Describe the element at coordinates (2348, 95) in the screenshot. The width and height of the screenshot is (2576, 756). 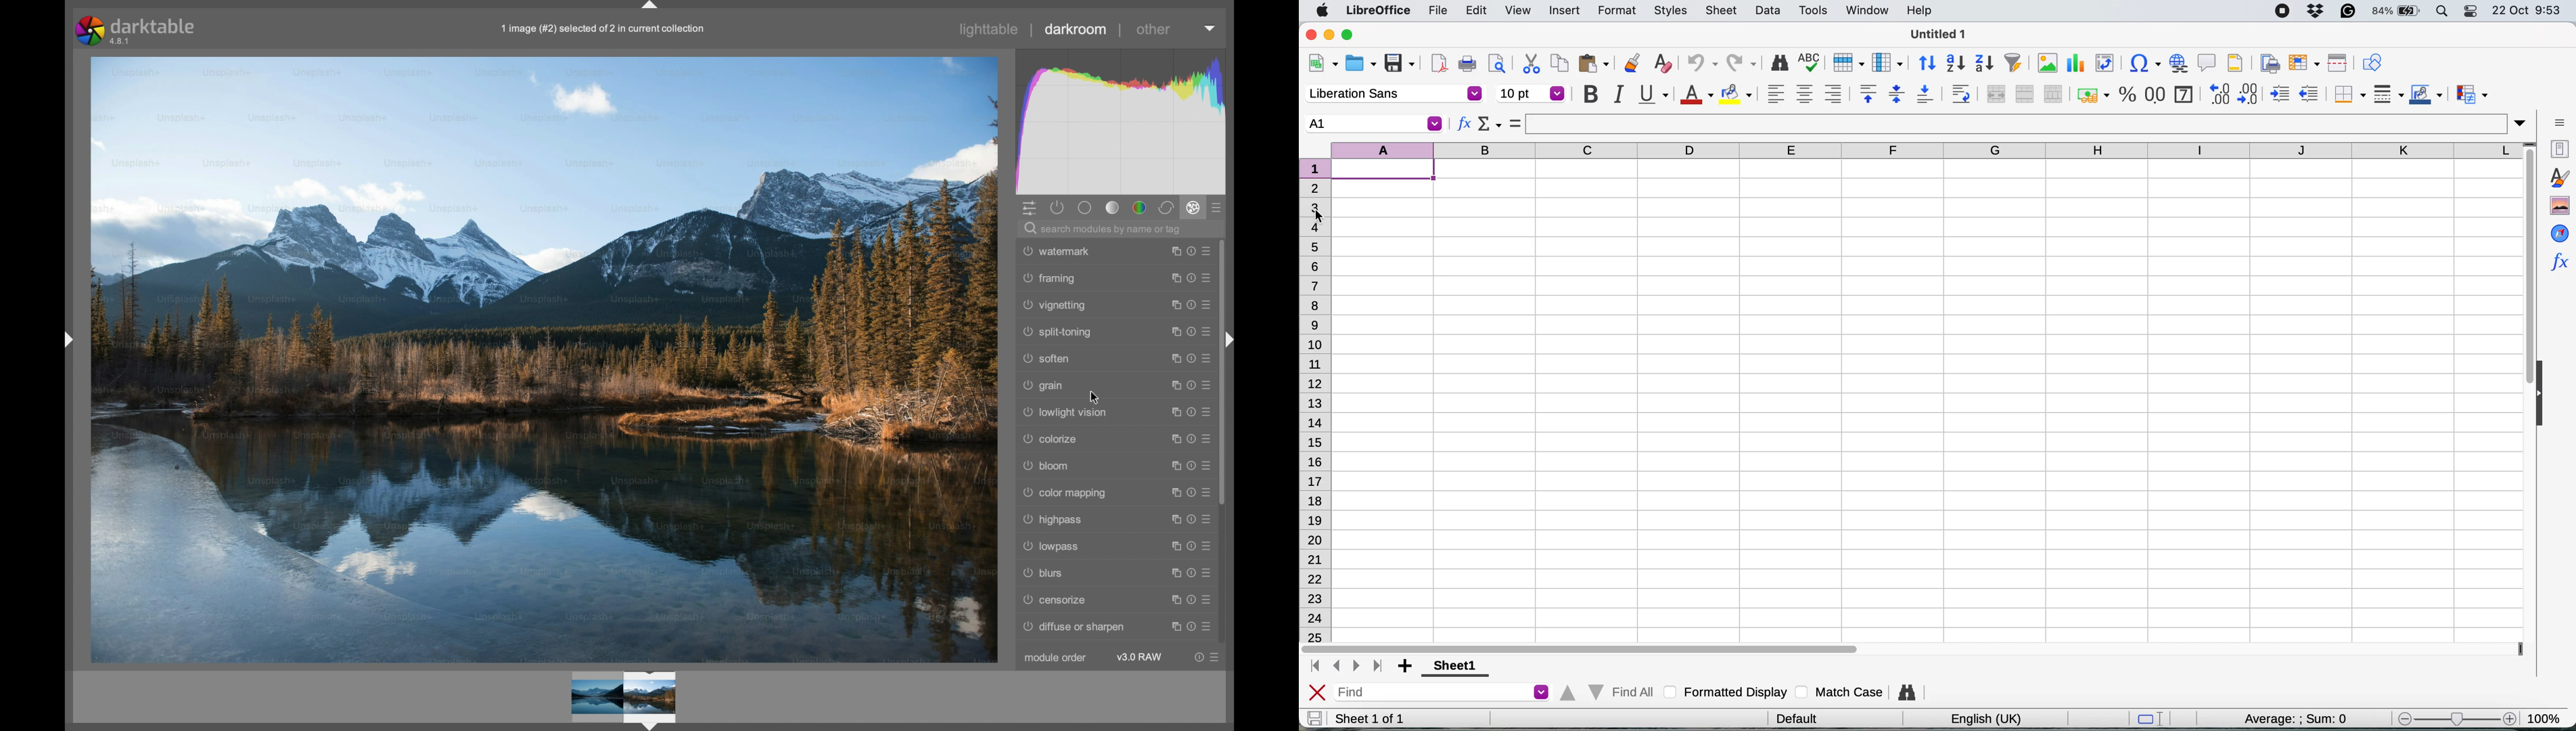
I see `borders` at that location.